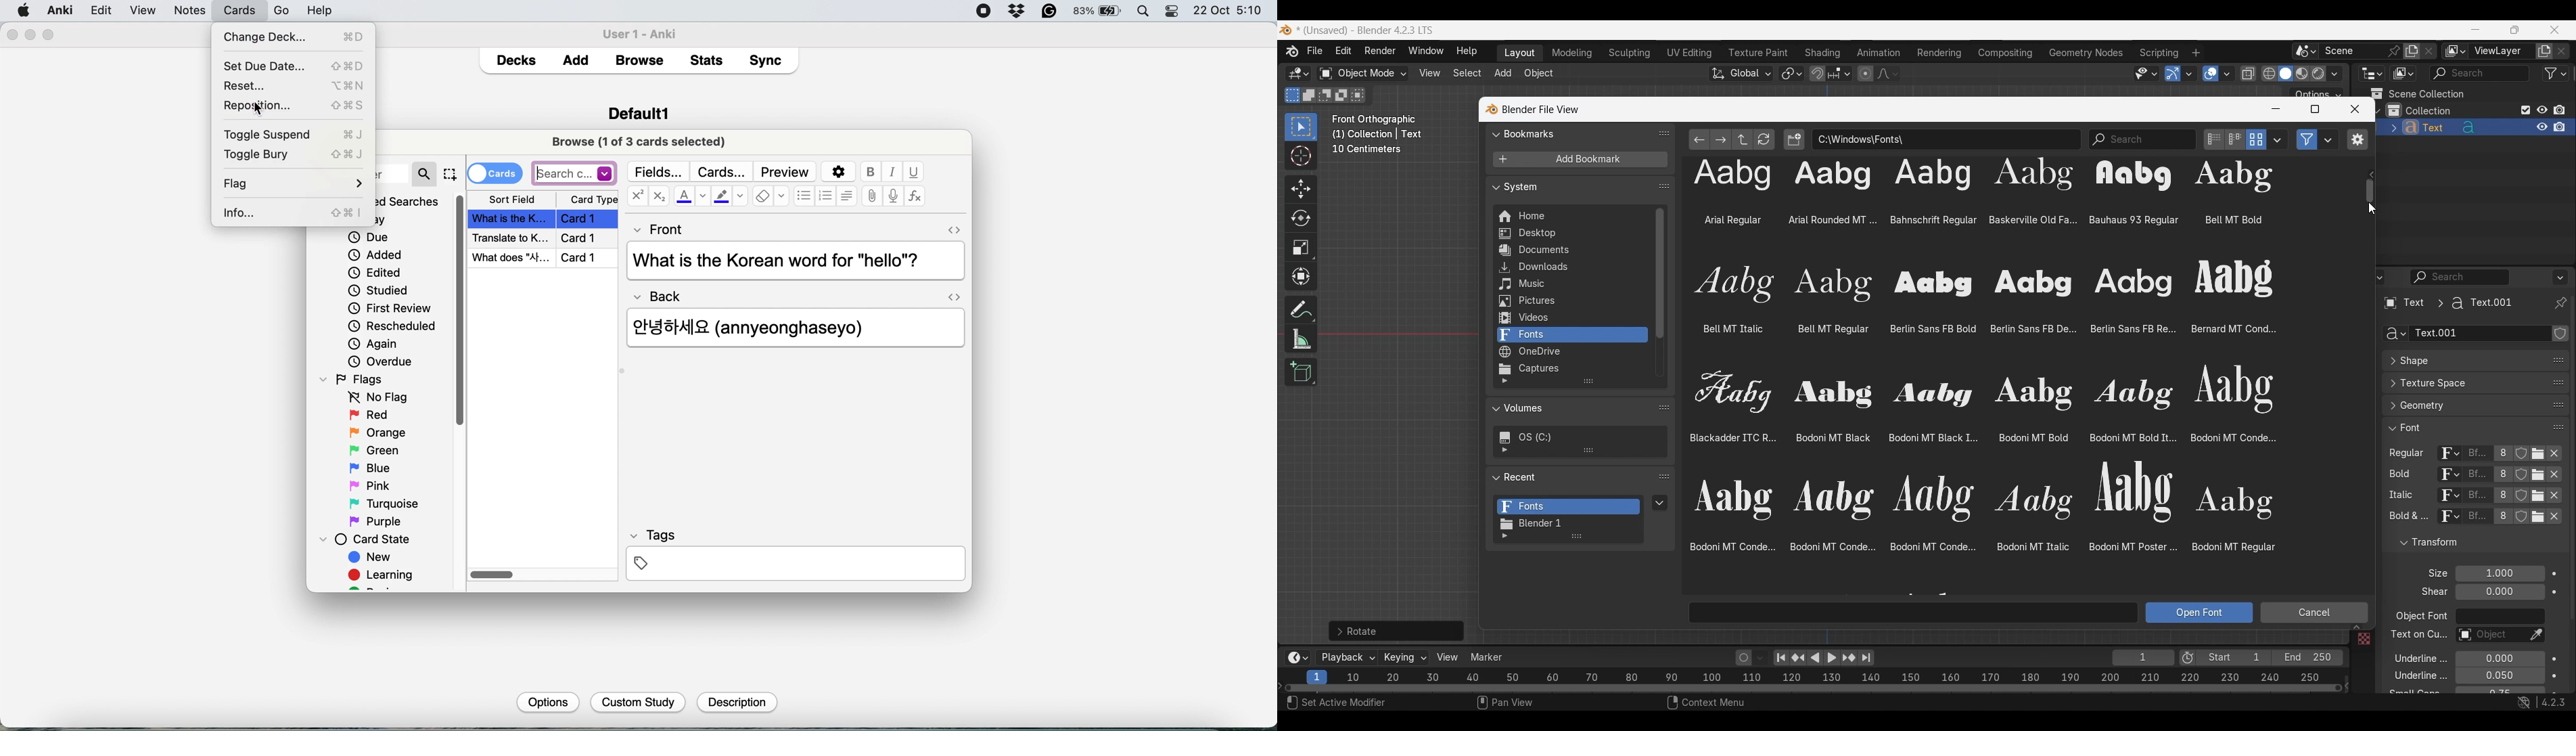 This screenshot has width=2576, height=756. What do you see at coordinates (1301, 157) in the screenshot?
I see `Cursor` at bounding box center [1301, 157].